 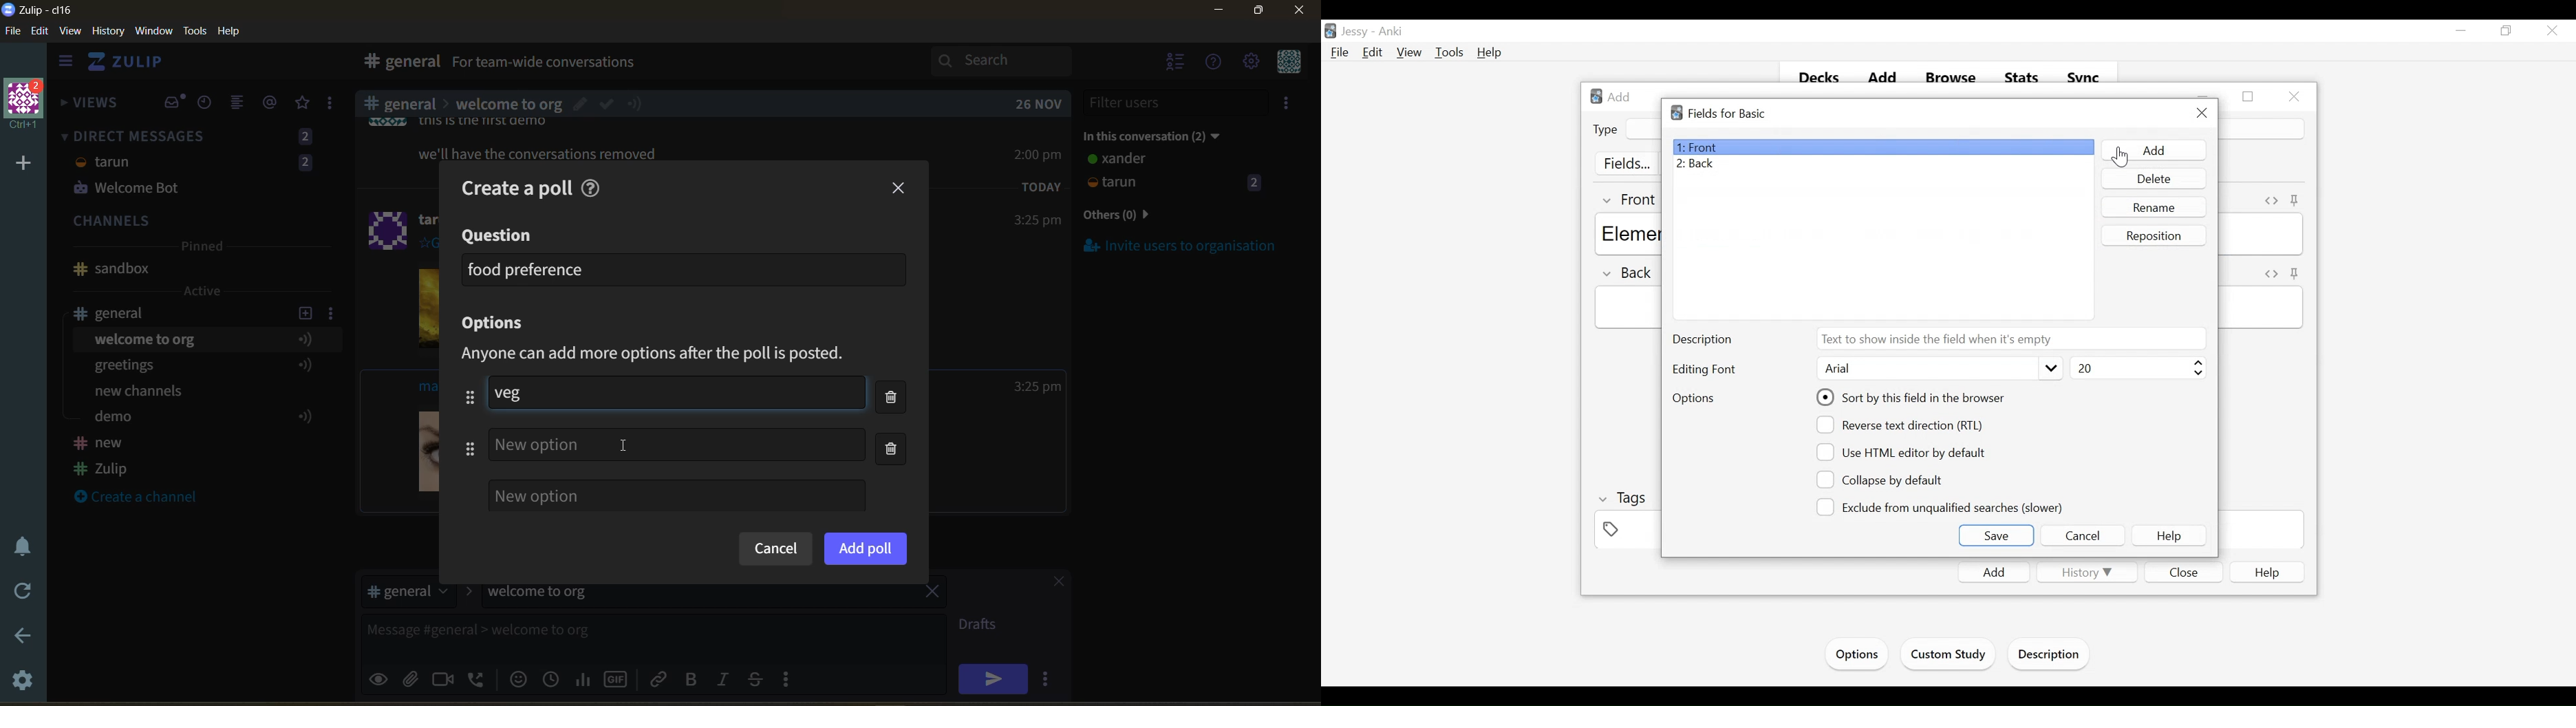 What do you see at coordinates (1039, 104) in the screenshot?
I see `26 nov` at bounding box center [1039, 104].